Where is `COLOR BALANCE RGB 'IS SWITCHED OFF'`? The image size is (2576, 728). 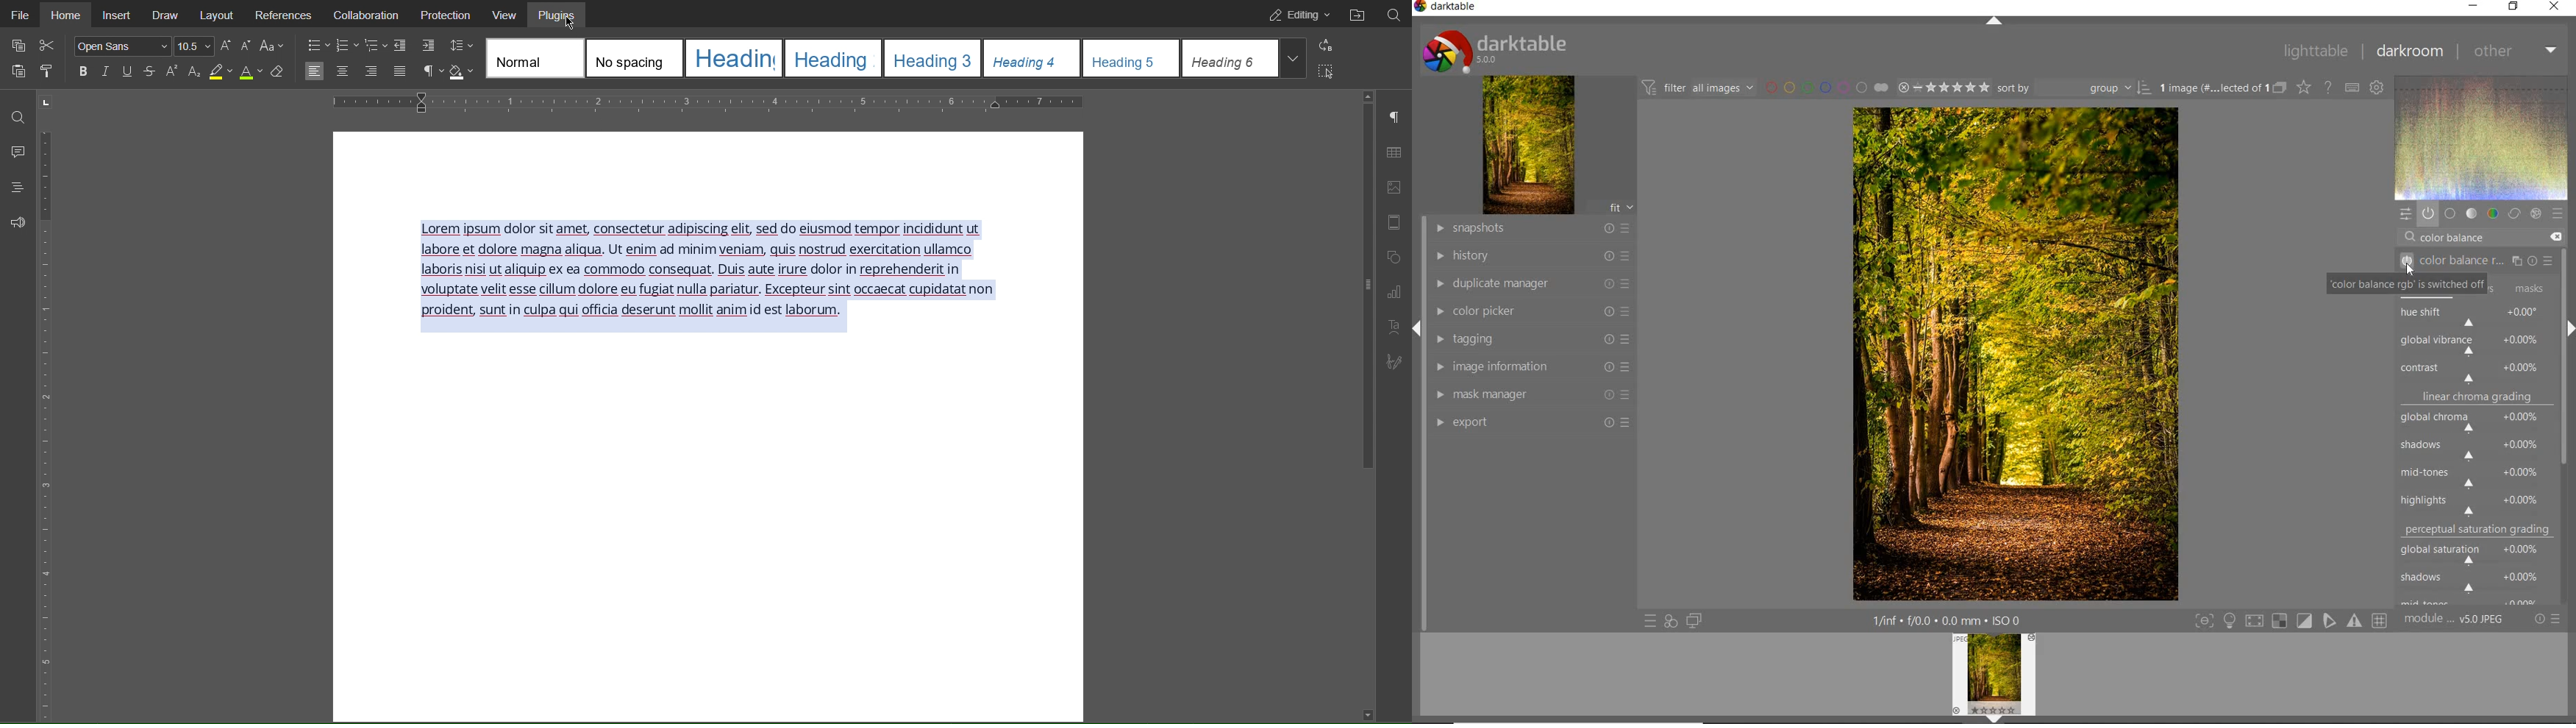 COLOR BALANCE RGB 'IS SWITCHED OFF' is located at coordinates (2409, 286).